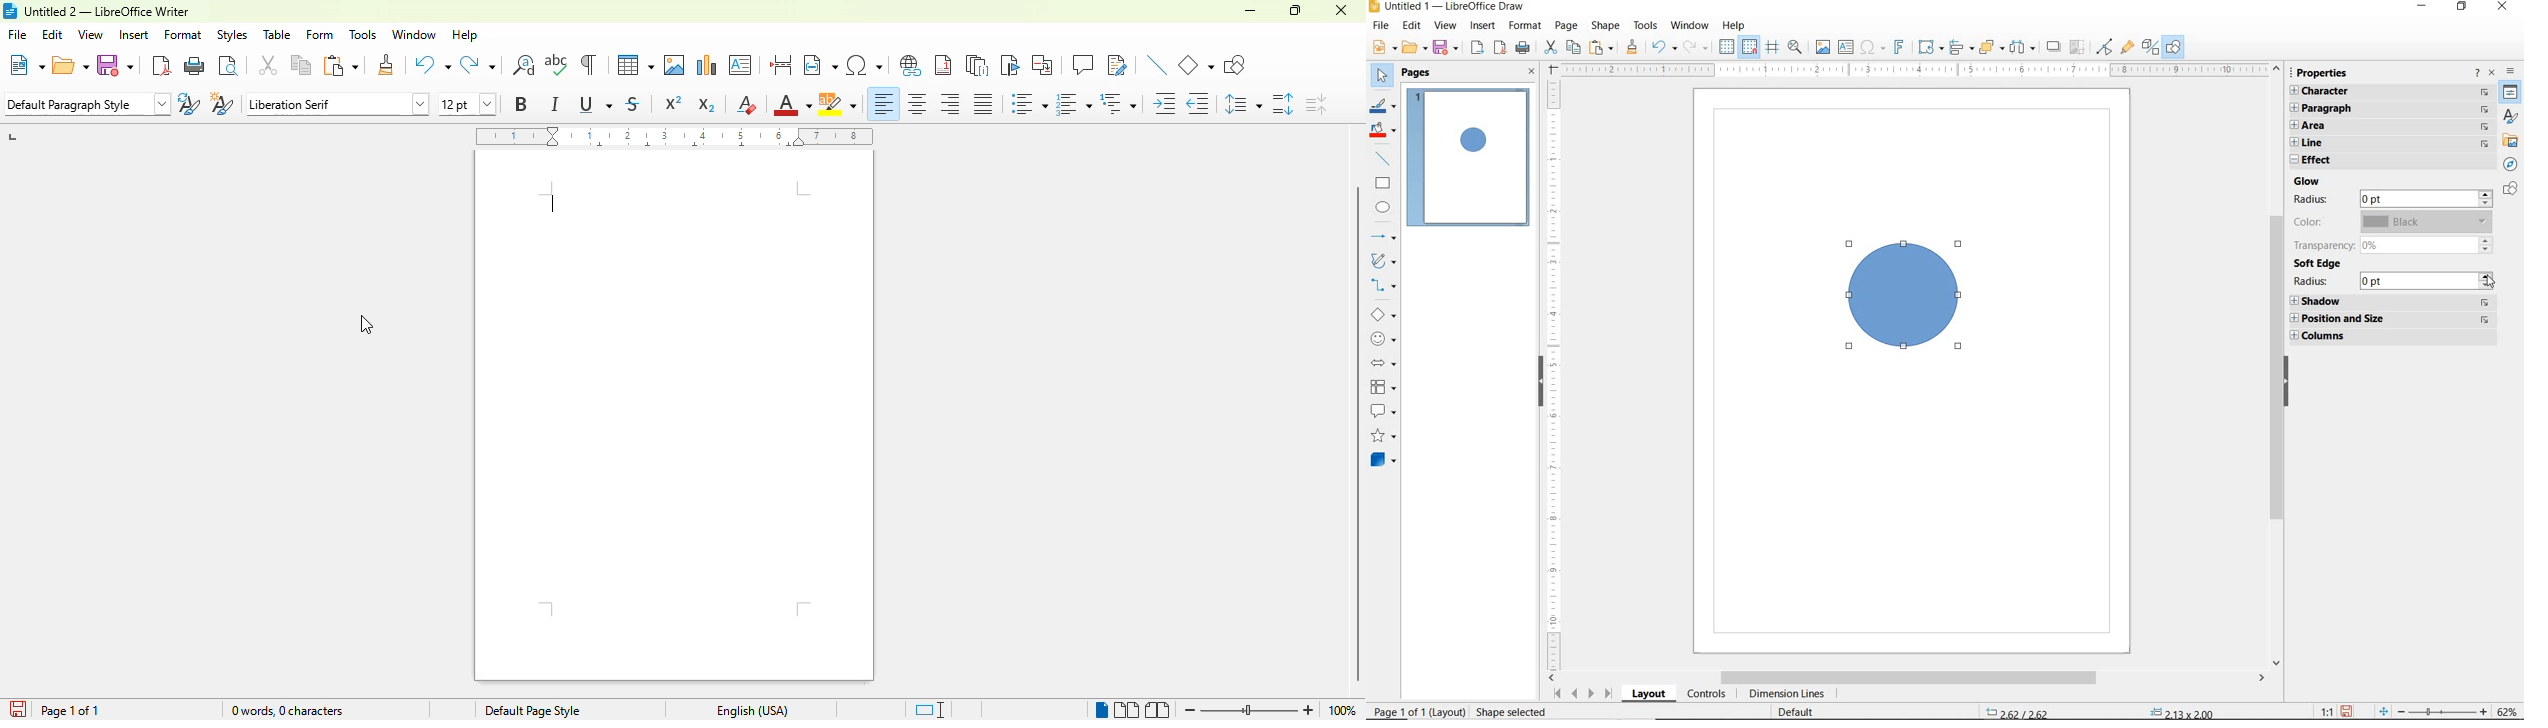 The image size is (2548, 728). What do you see at coordinates (820, 65) in the screenshot?
I see `insert field` at bounding box center [820, 65].